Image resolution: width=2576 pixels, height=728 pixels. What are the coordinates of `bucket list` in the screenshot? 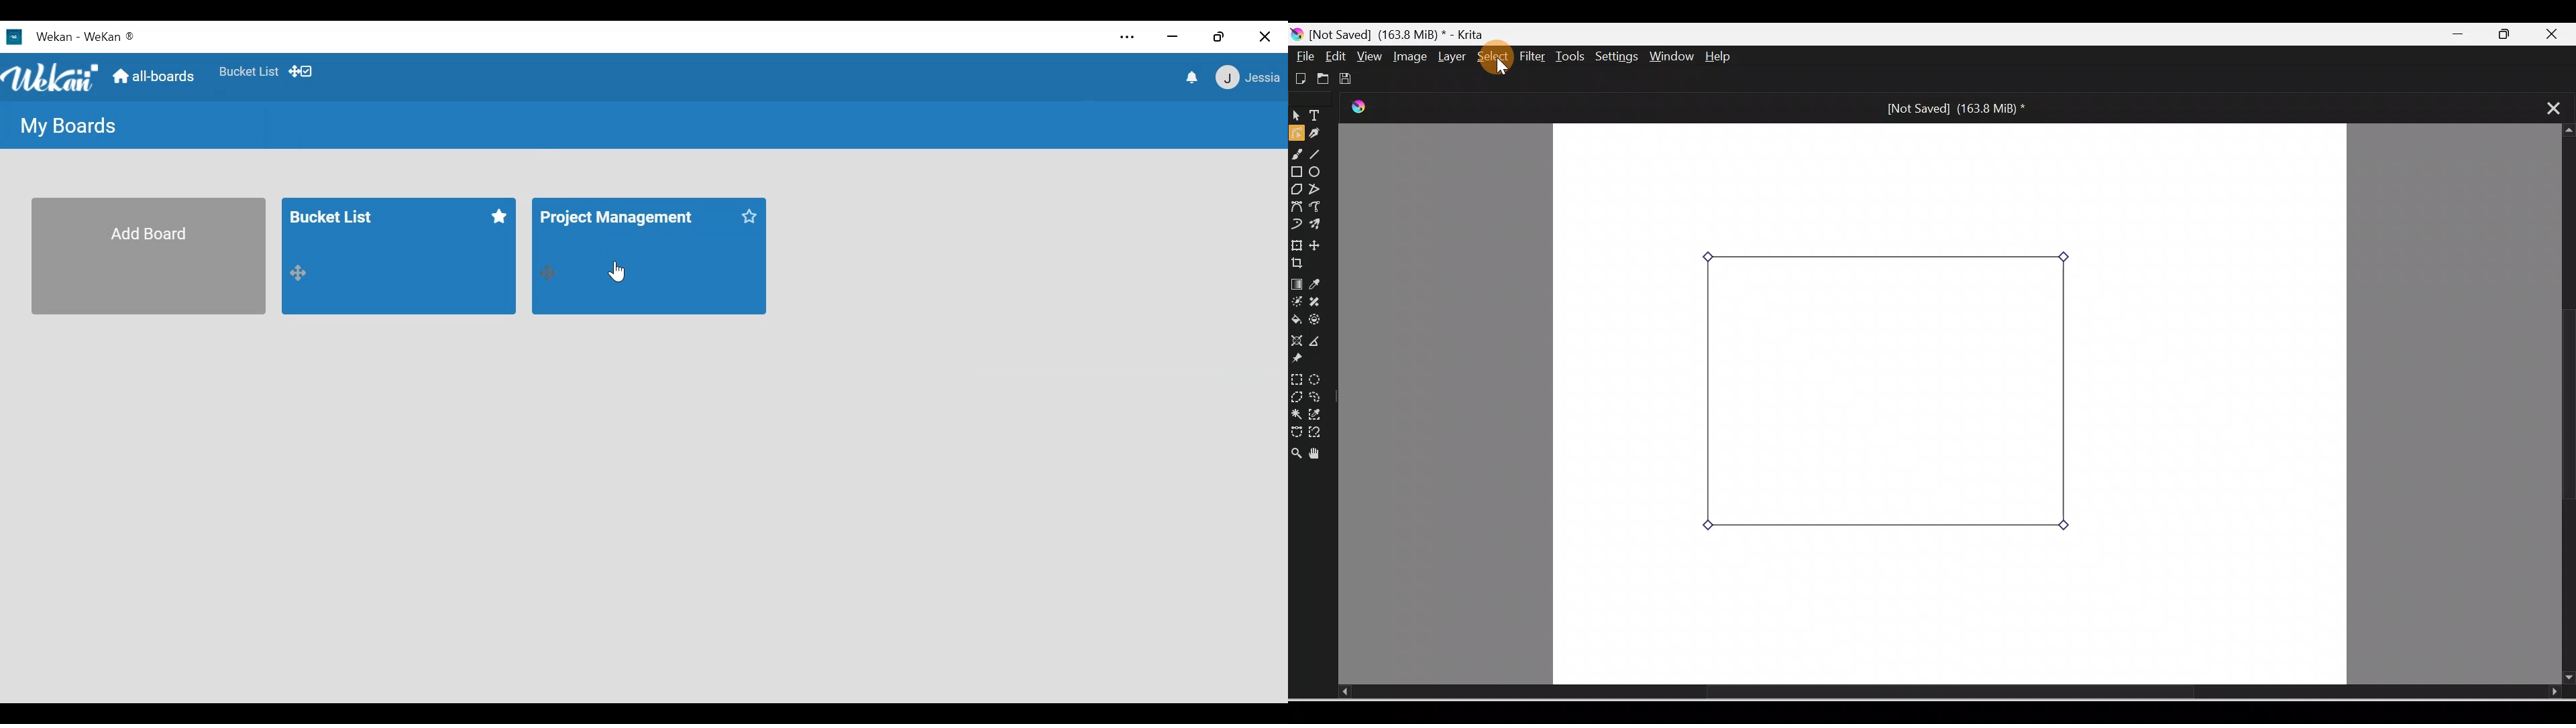 It's located at (360, 222).